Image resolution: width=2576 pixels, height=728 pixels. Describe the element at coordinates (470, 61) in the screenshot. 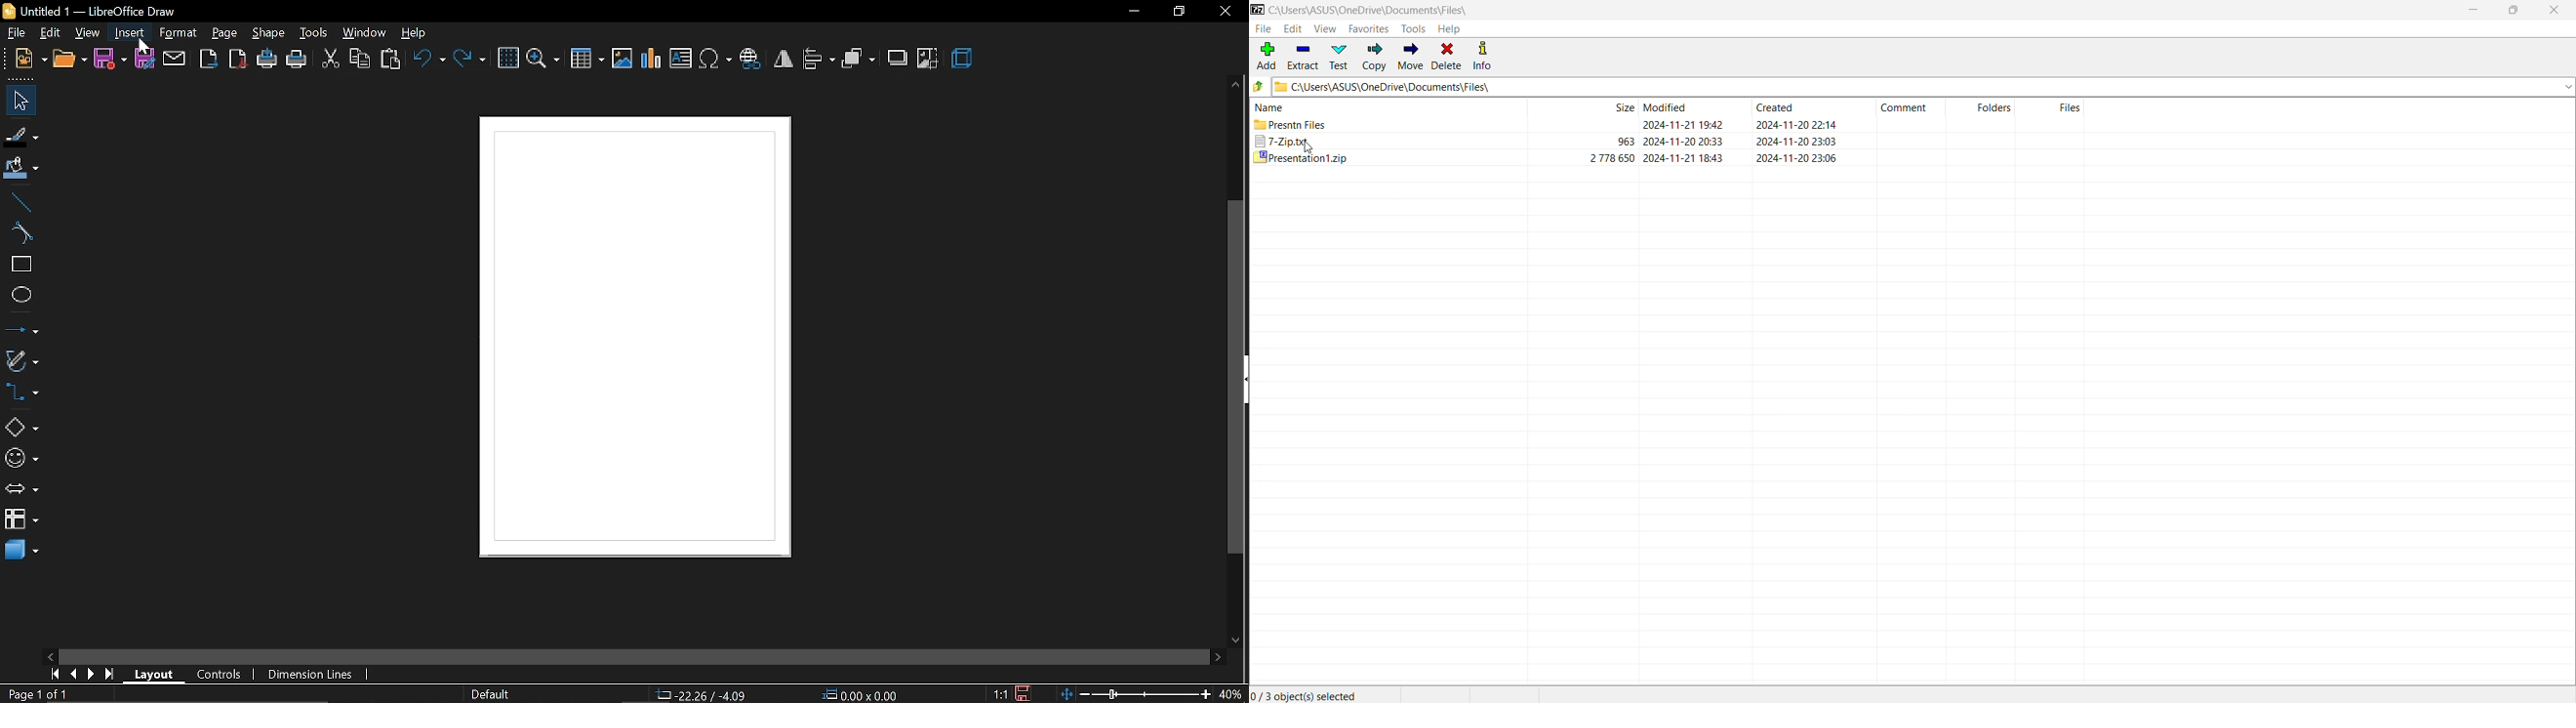

I see `redo` at that location.